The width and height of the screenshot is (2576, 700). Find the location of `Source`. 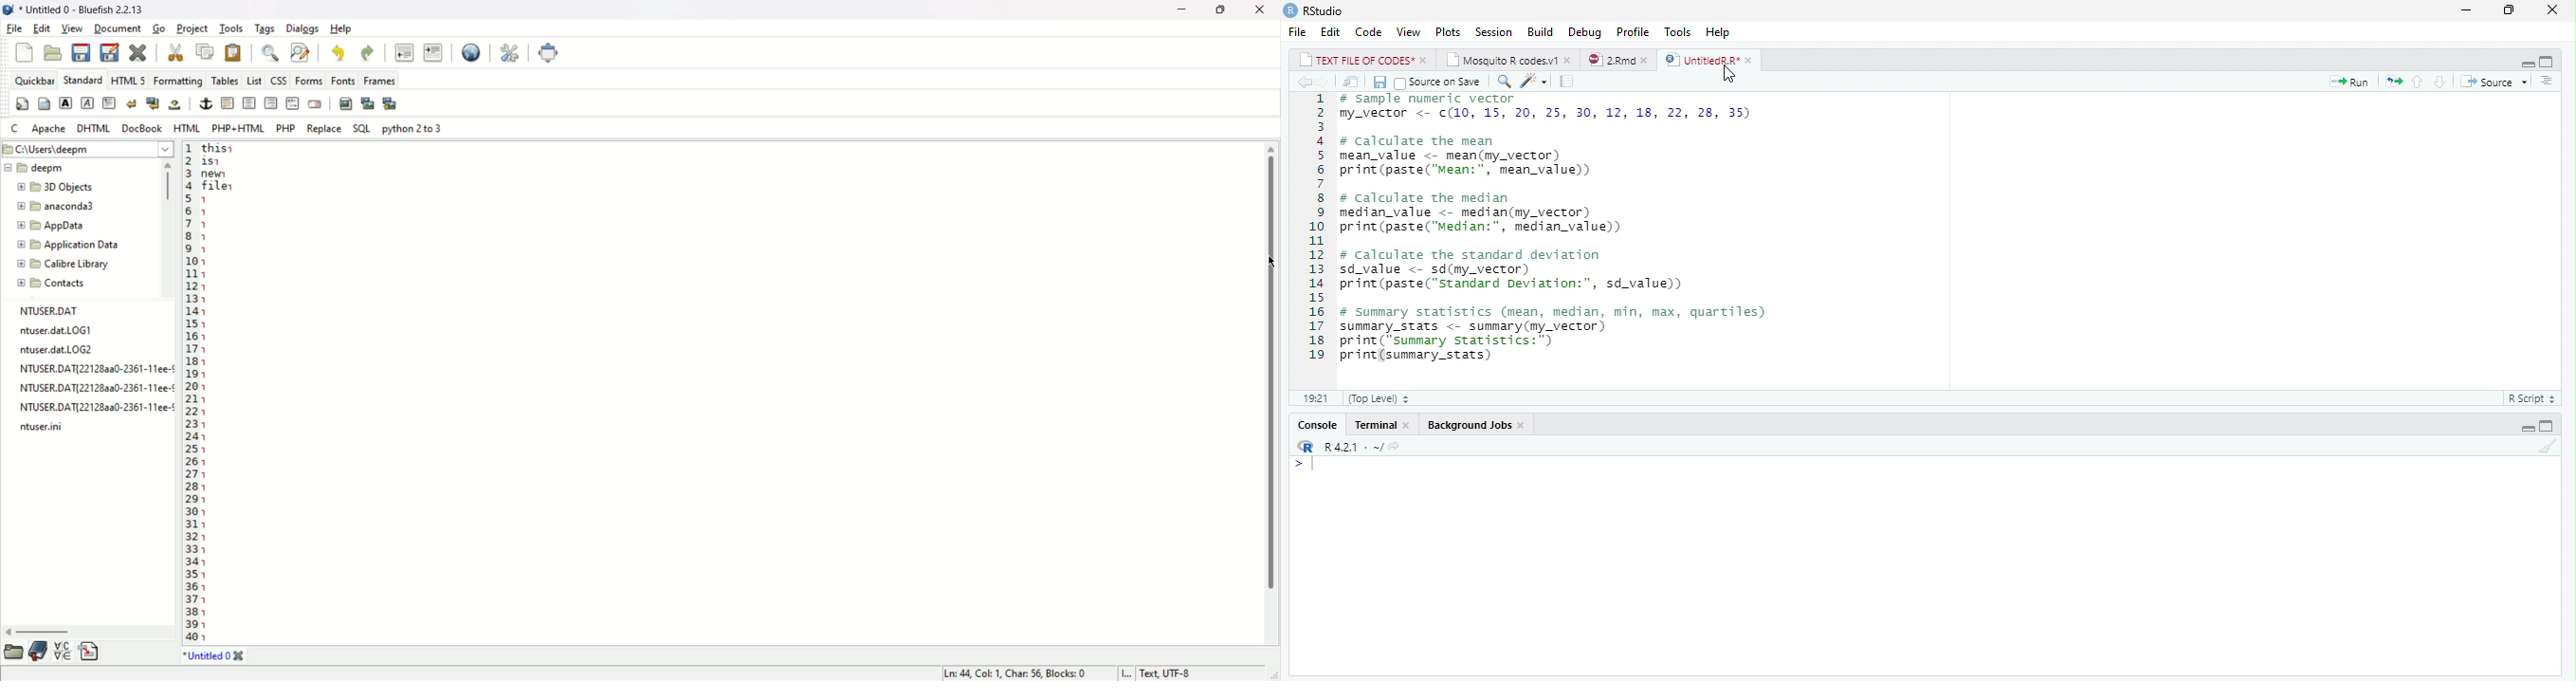

Source is located at coordinates (2489, 83).